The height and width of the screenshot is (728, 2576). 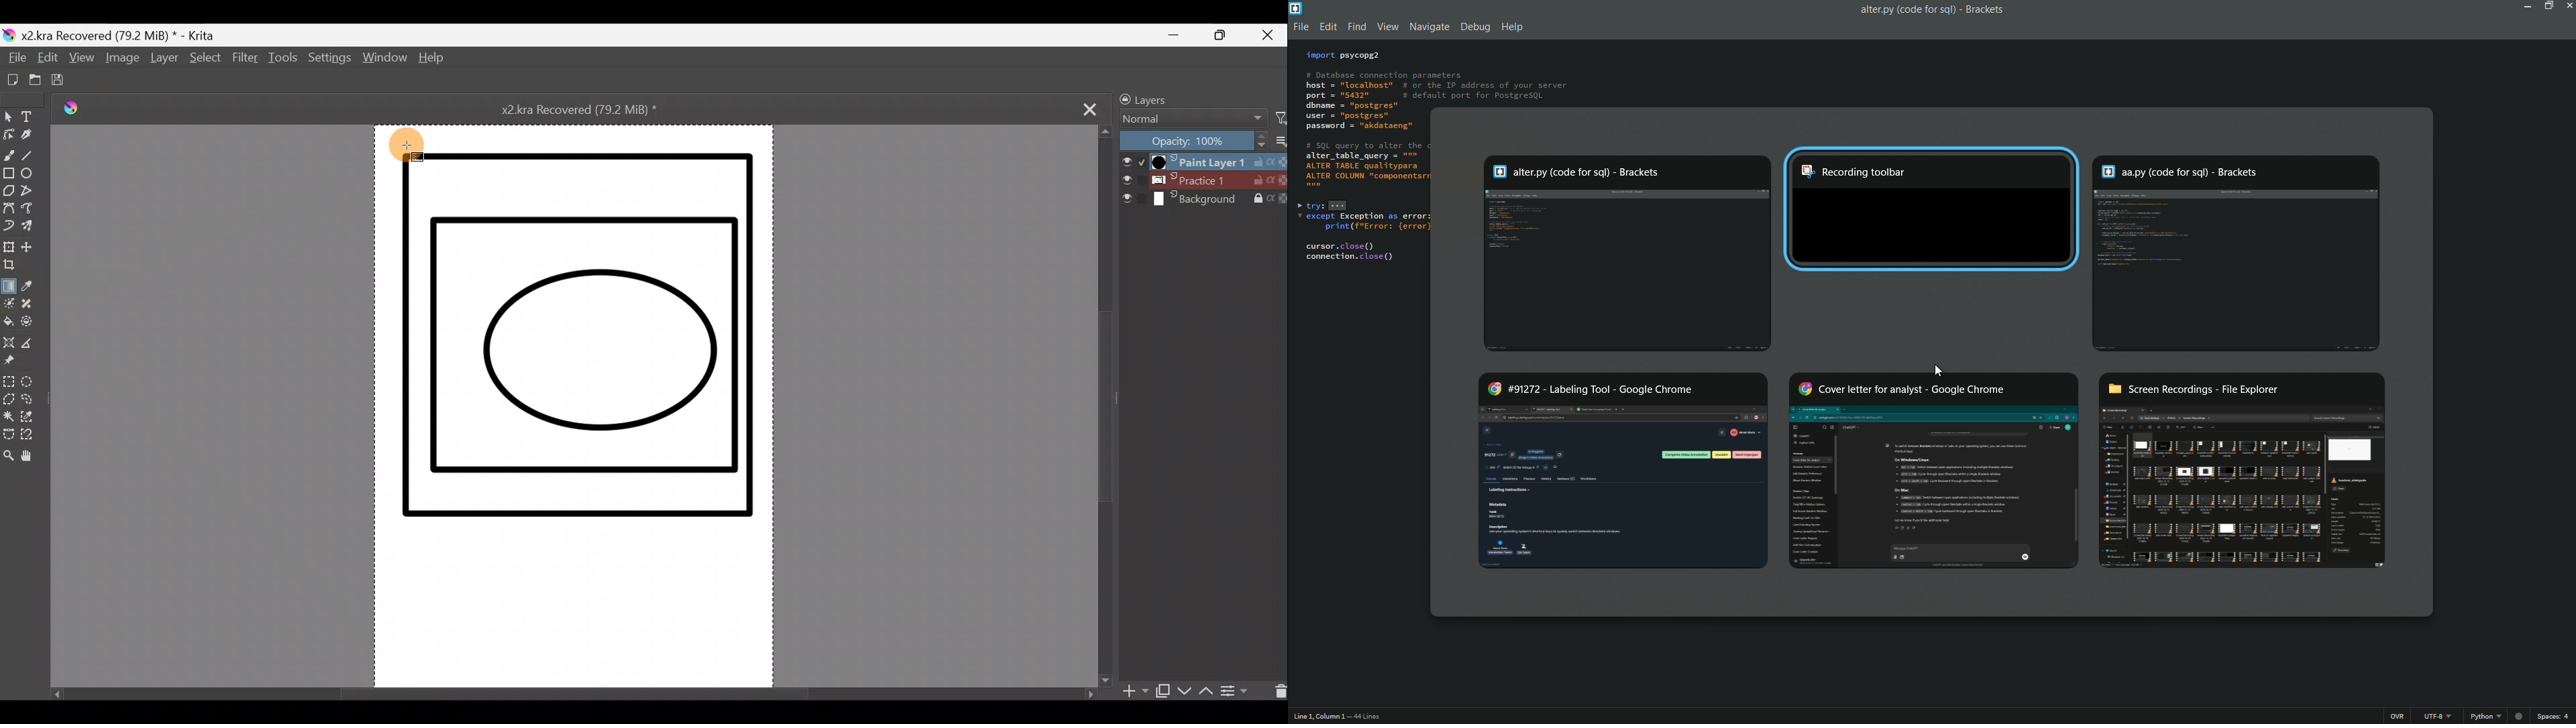 What do you see at coordinates (32, 212) in the screenshot?
I see `Freehand path tool` at bounding box center [32, 212].